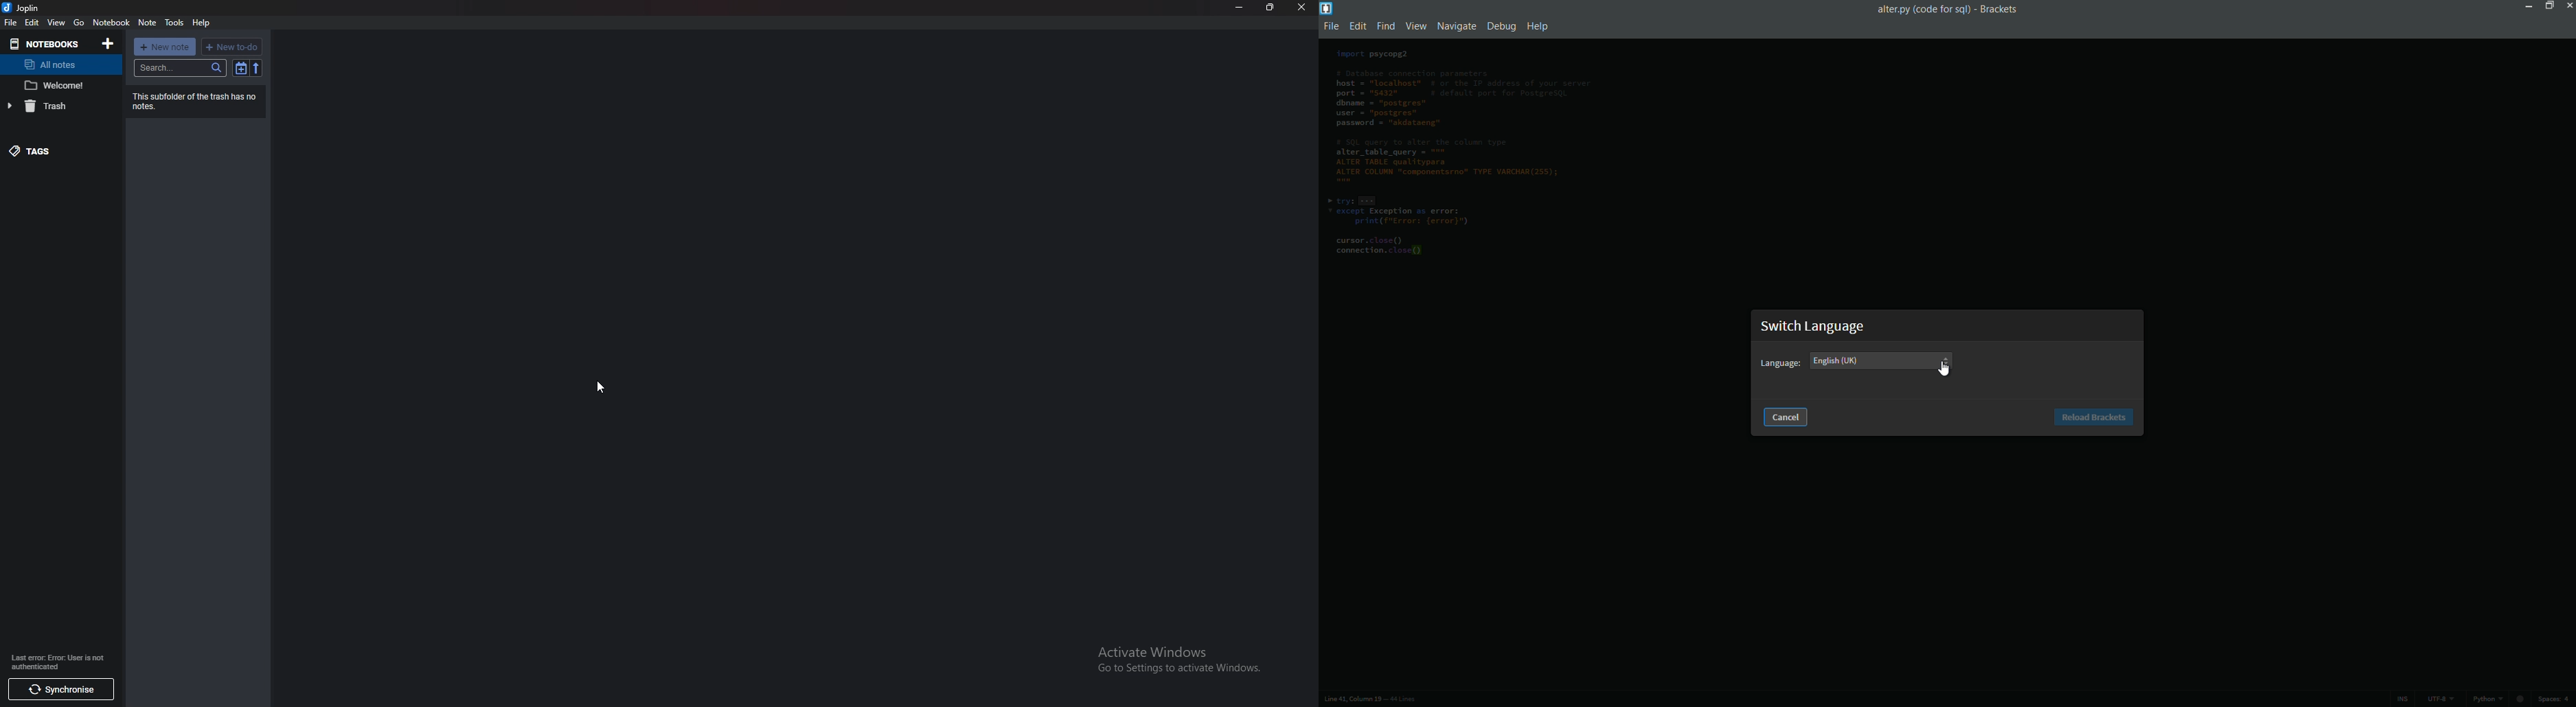  Describe the element at coordinates (62, 691) in the screenshot. I see `Synchronize` at that location.